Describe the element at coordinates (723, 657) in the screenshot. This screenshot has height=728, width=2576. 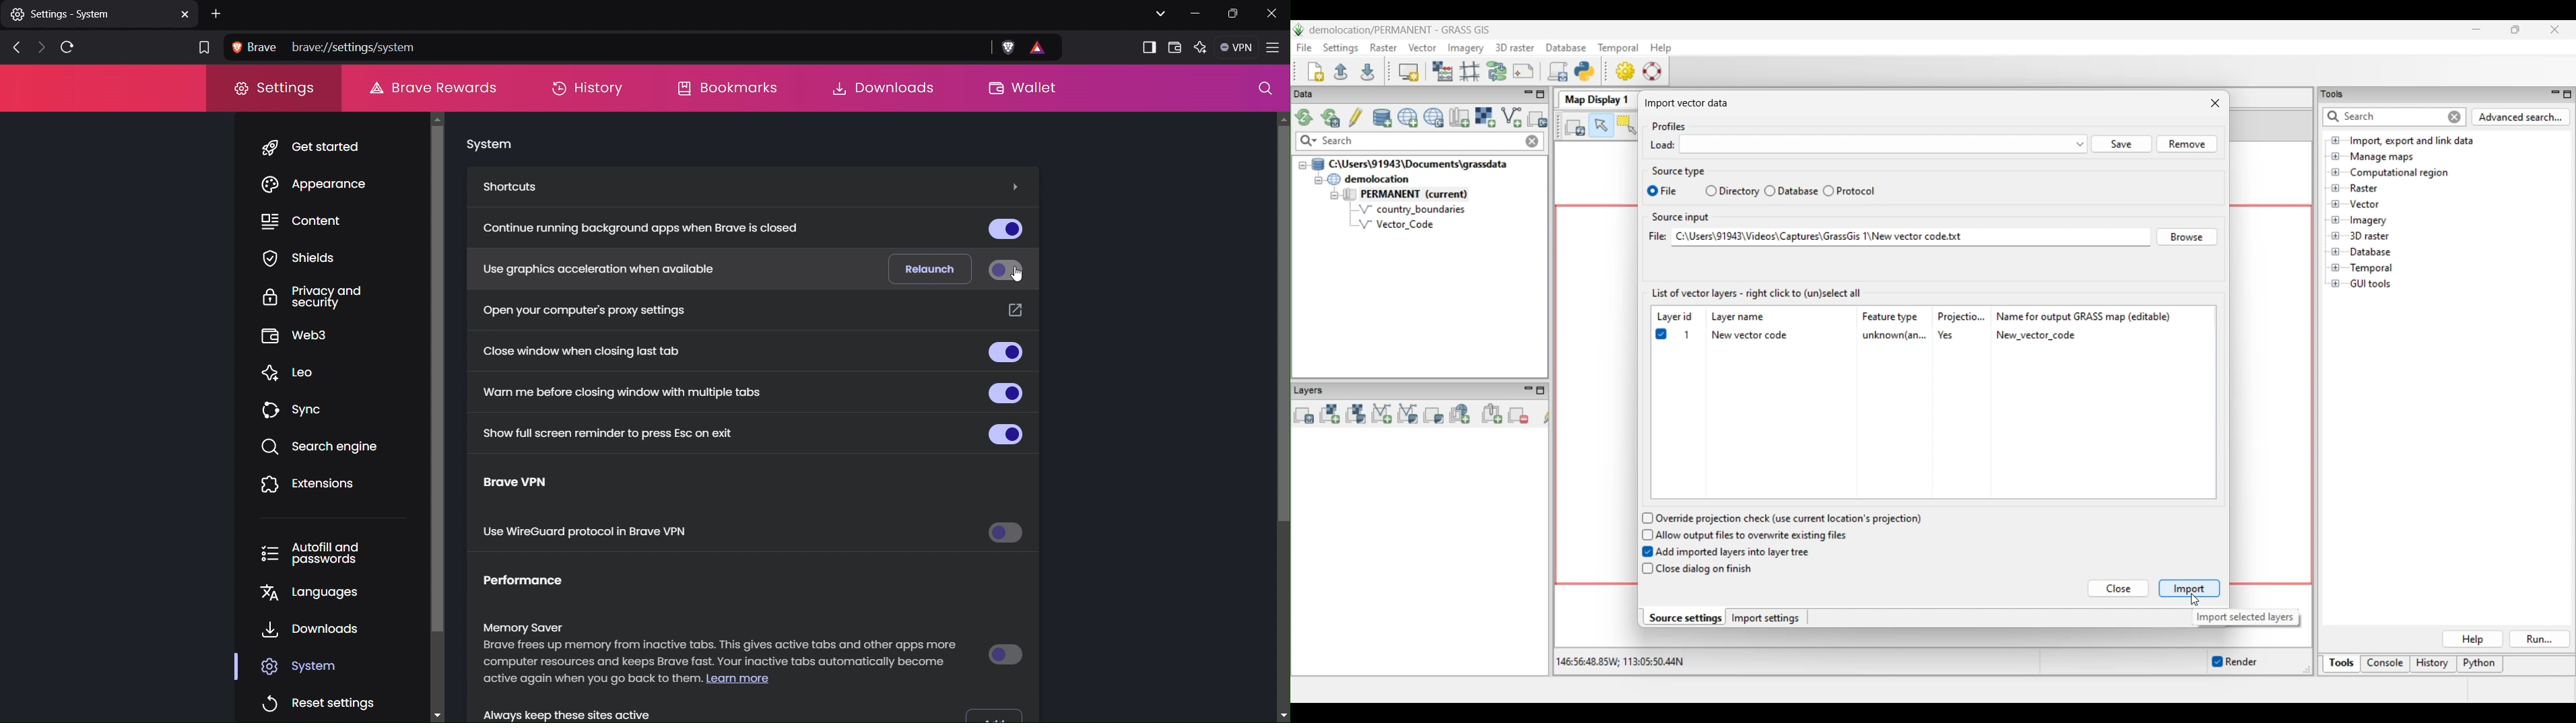
I see `Memory Saver` at that location.